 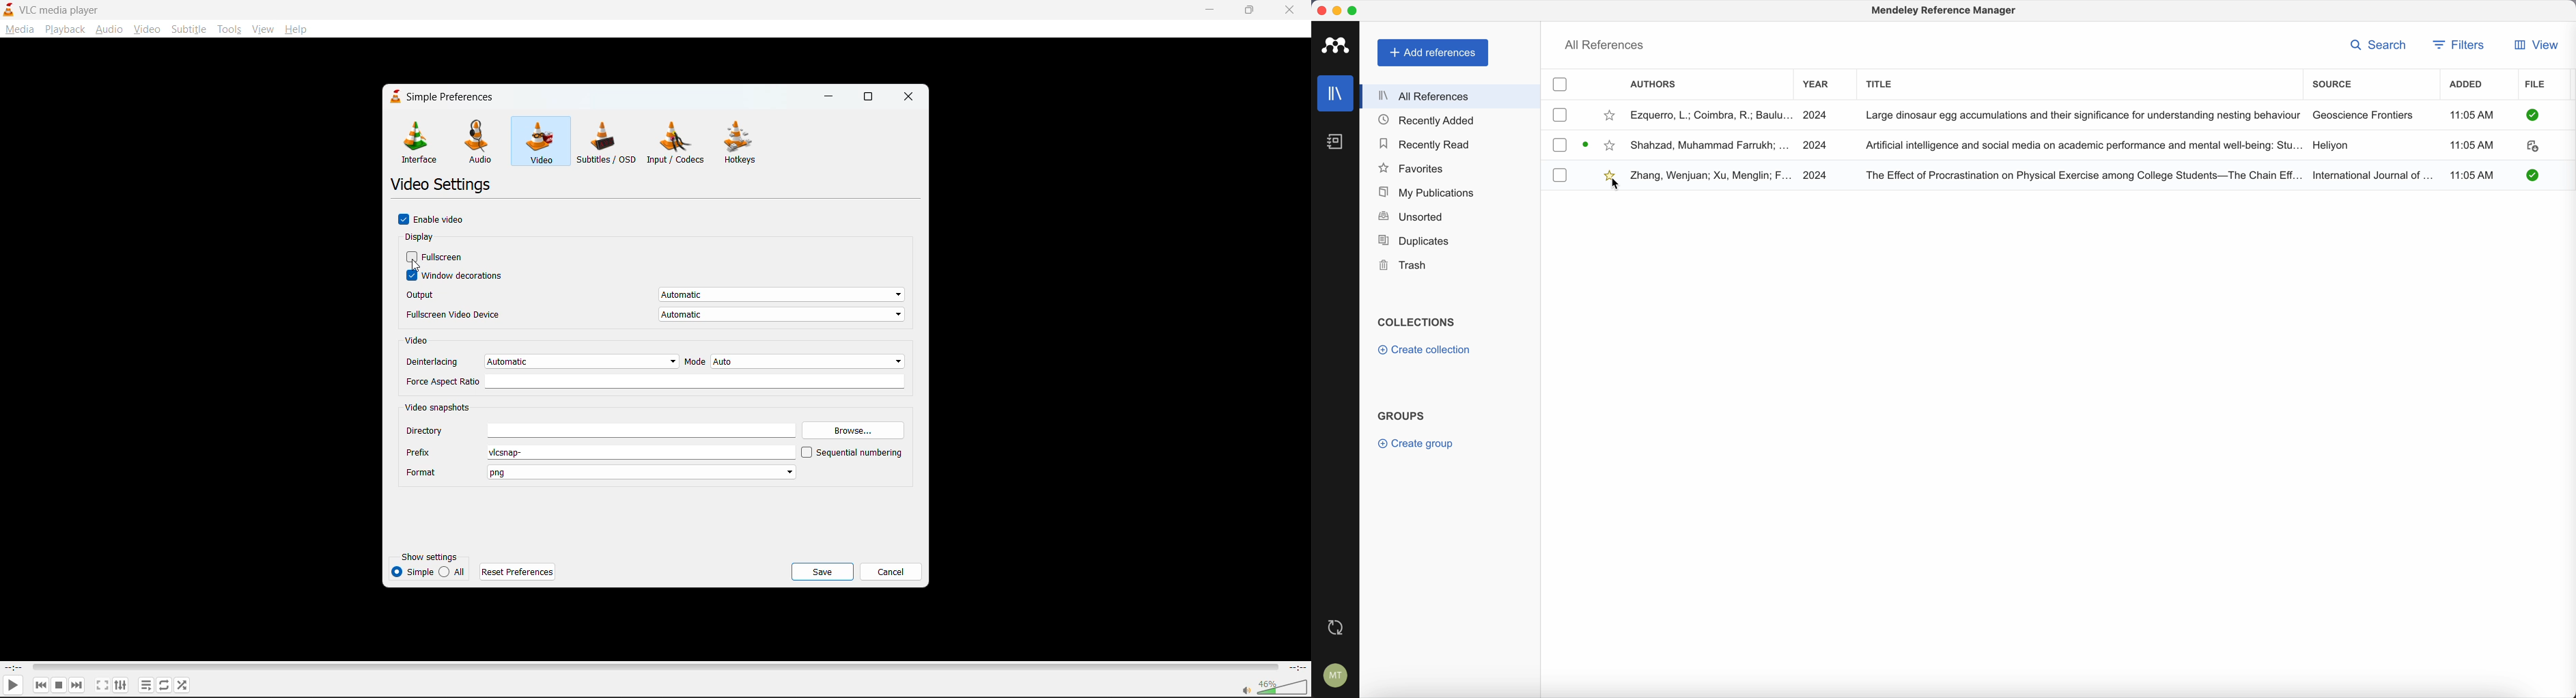 What do you see at coordinates (853, 452) in the screenshot?
I see `sequential numbering` at bounding box center [853, 452].